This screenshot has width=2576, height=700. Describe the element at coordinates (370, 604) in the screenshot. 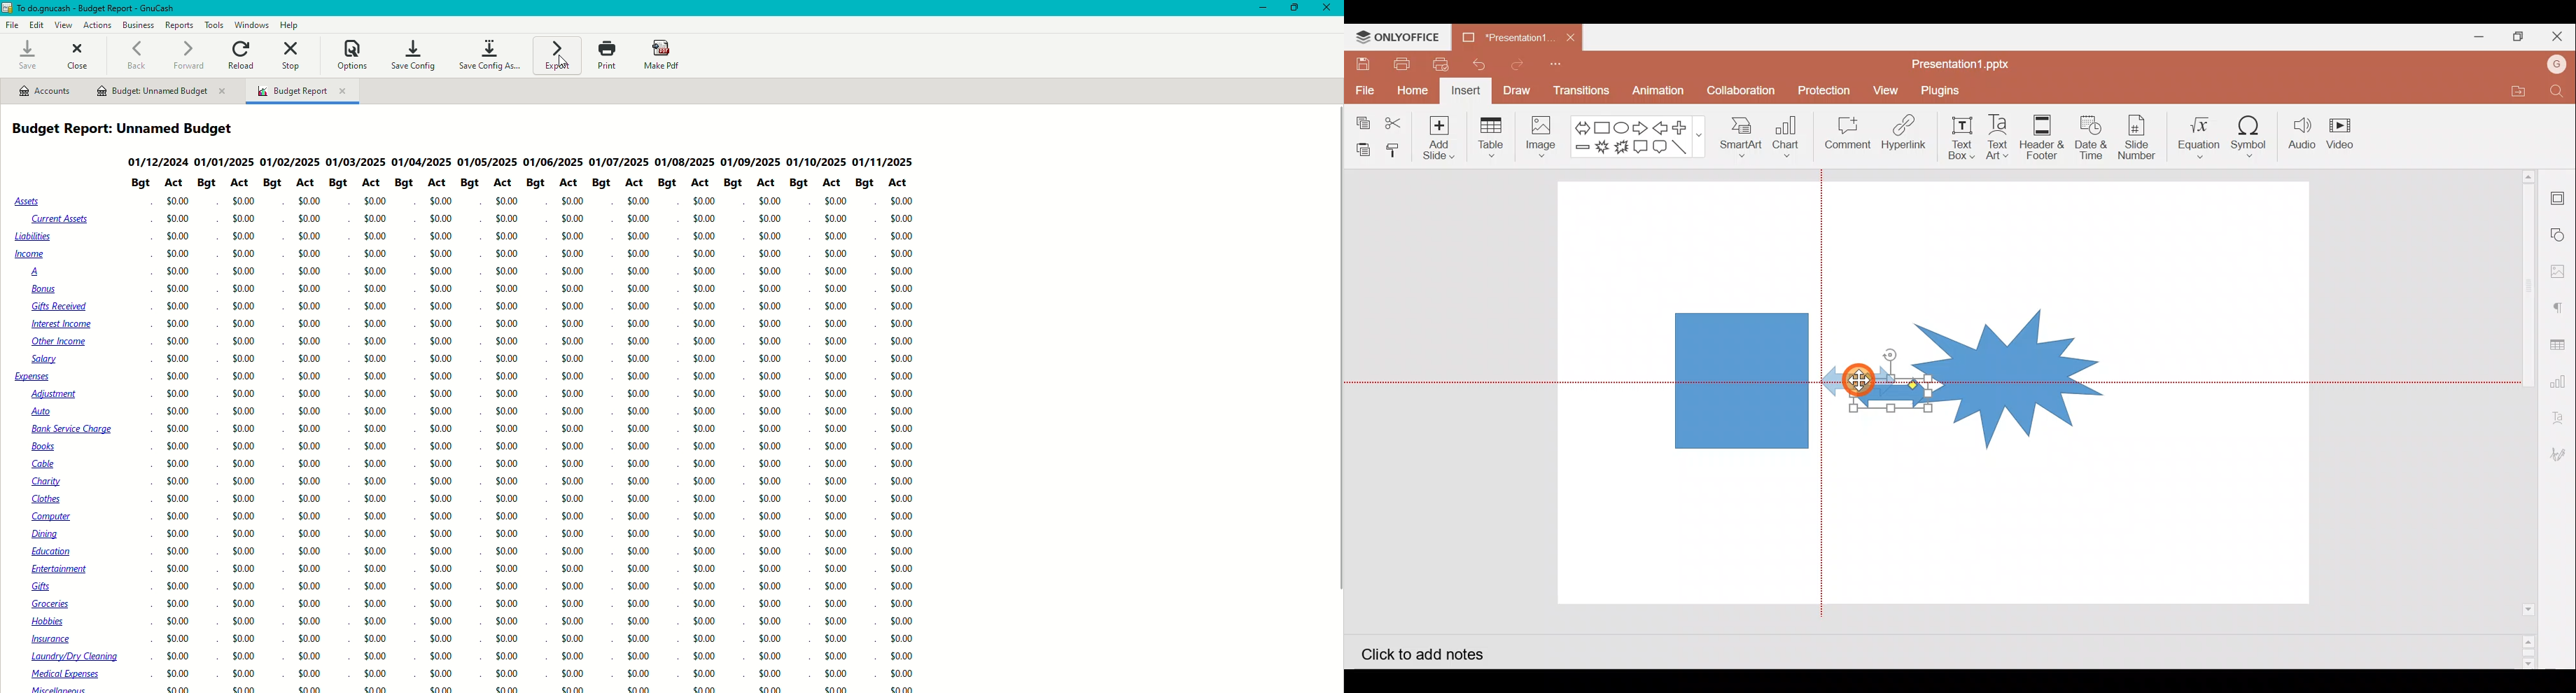

I see `. $0.00` at that location.